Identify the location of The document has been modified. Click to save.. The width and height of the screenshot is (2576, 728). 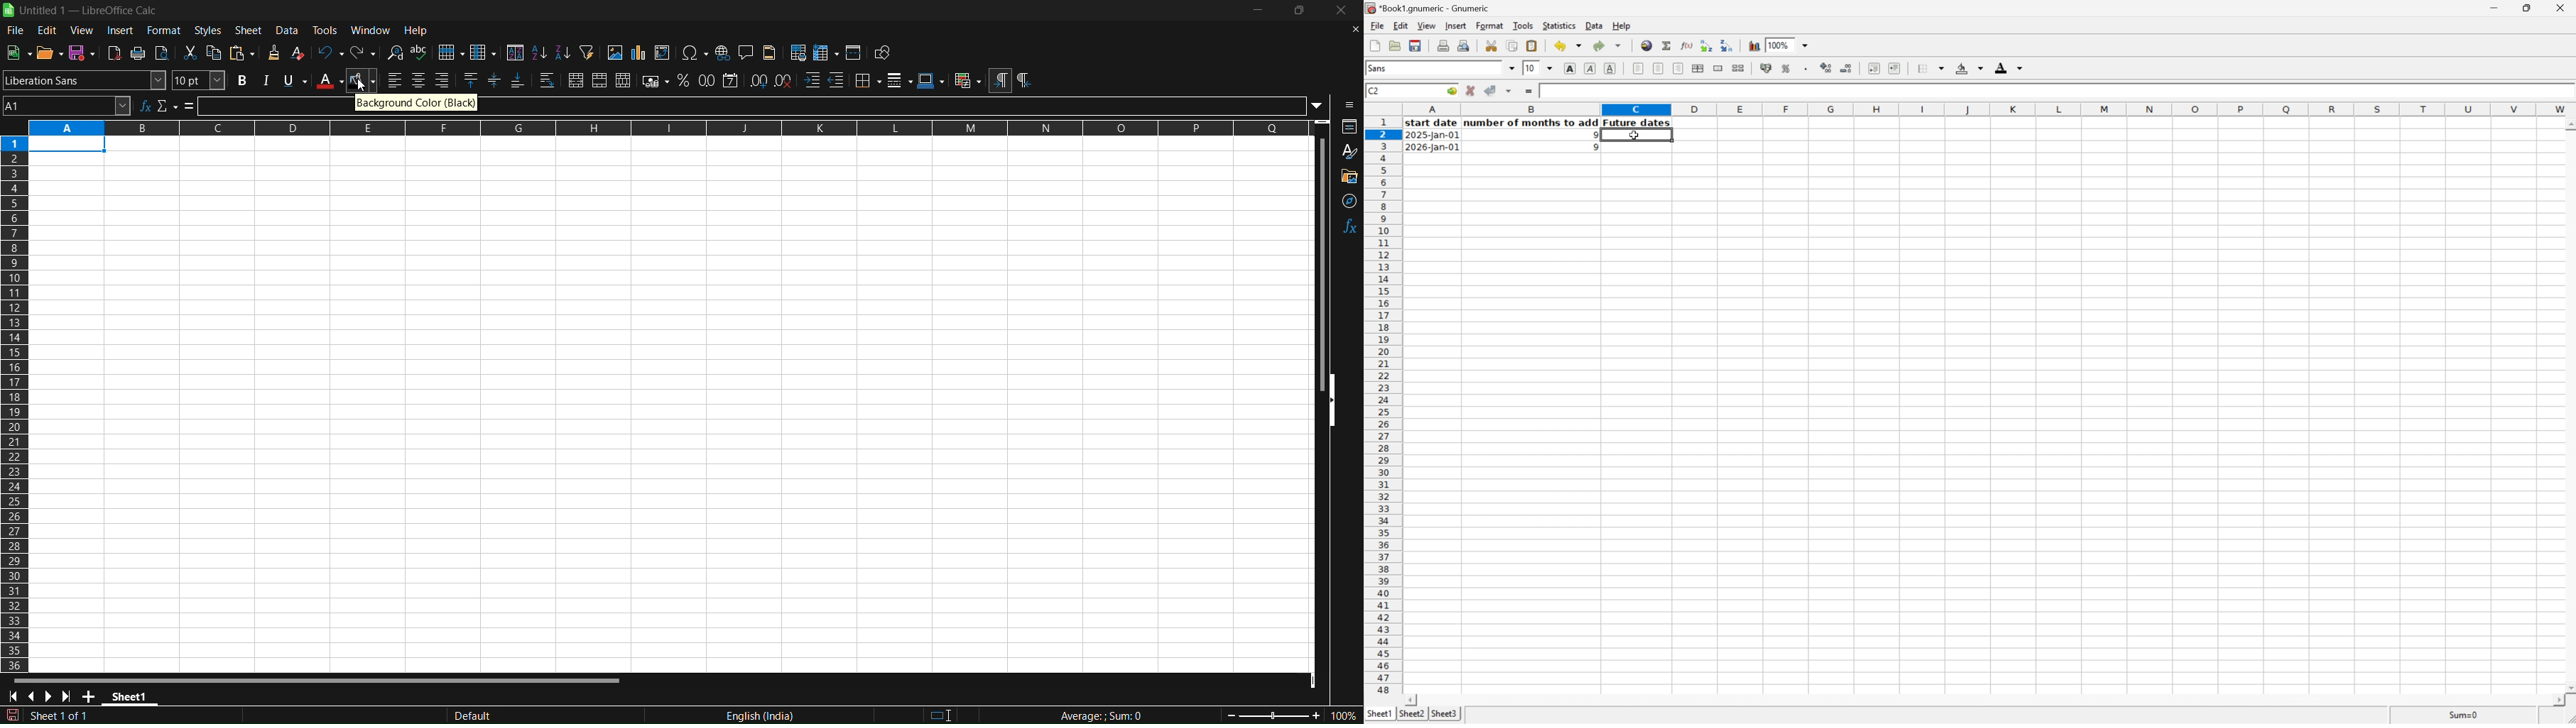
(52, 715).